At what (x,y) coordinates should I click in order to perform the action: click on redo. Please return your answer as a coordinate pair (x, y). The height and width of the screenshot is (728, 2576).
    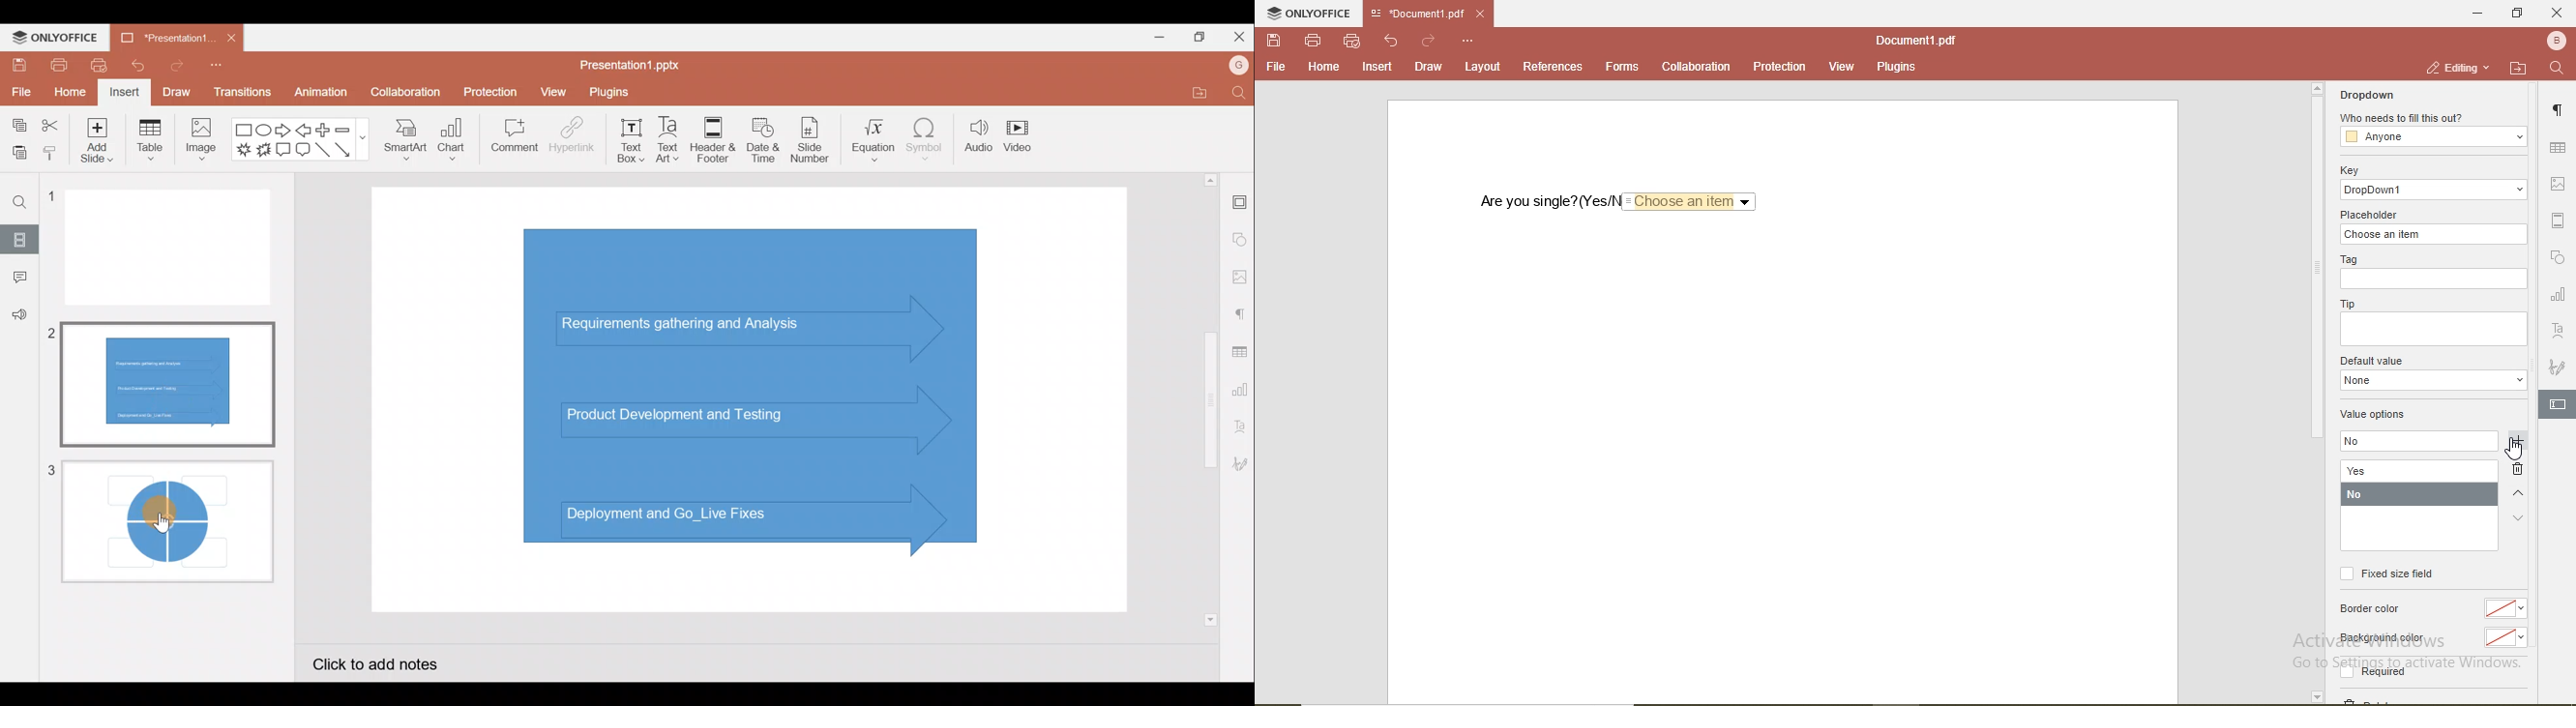
    Looking at the image, I should click on (1429, 42).